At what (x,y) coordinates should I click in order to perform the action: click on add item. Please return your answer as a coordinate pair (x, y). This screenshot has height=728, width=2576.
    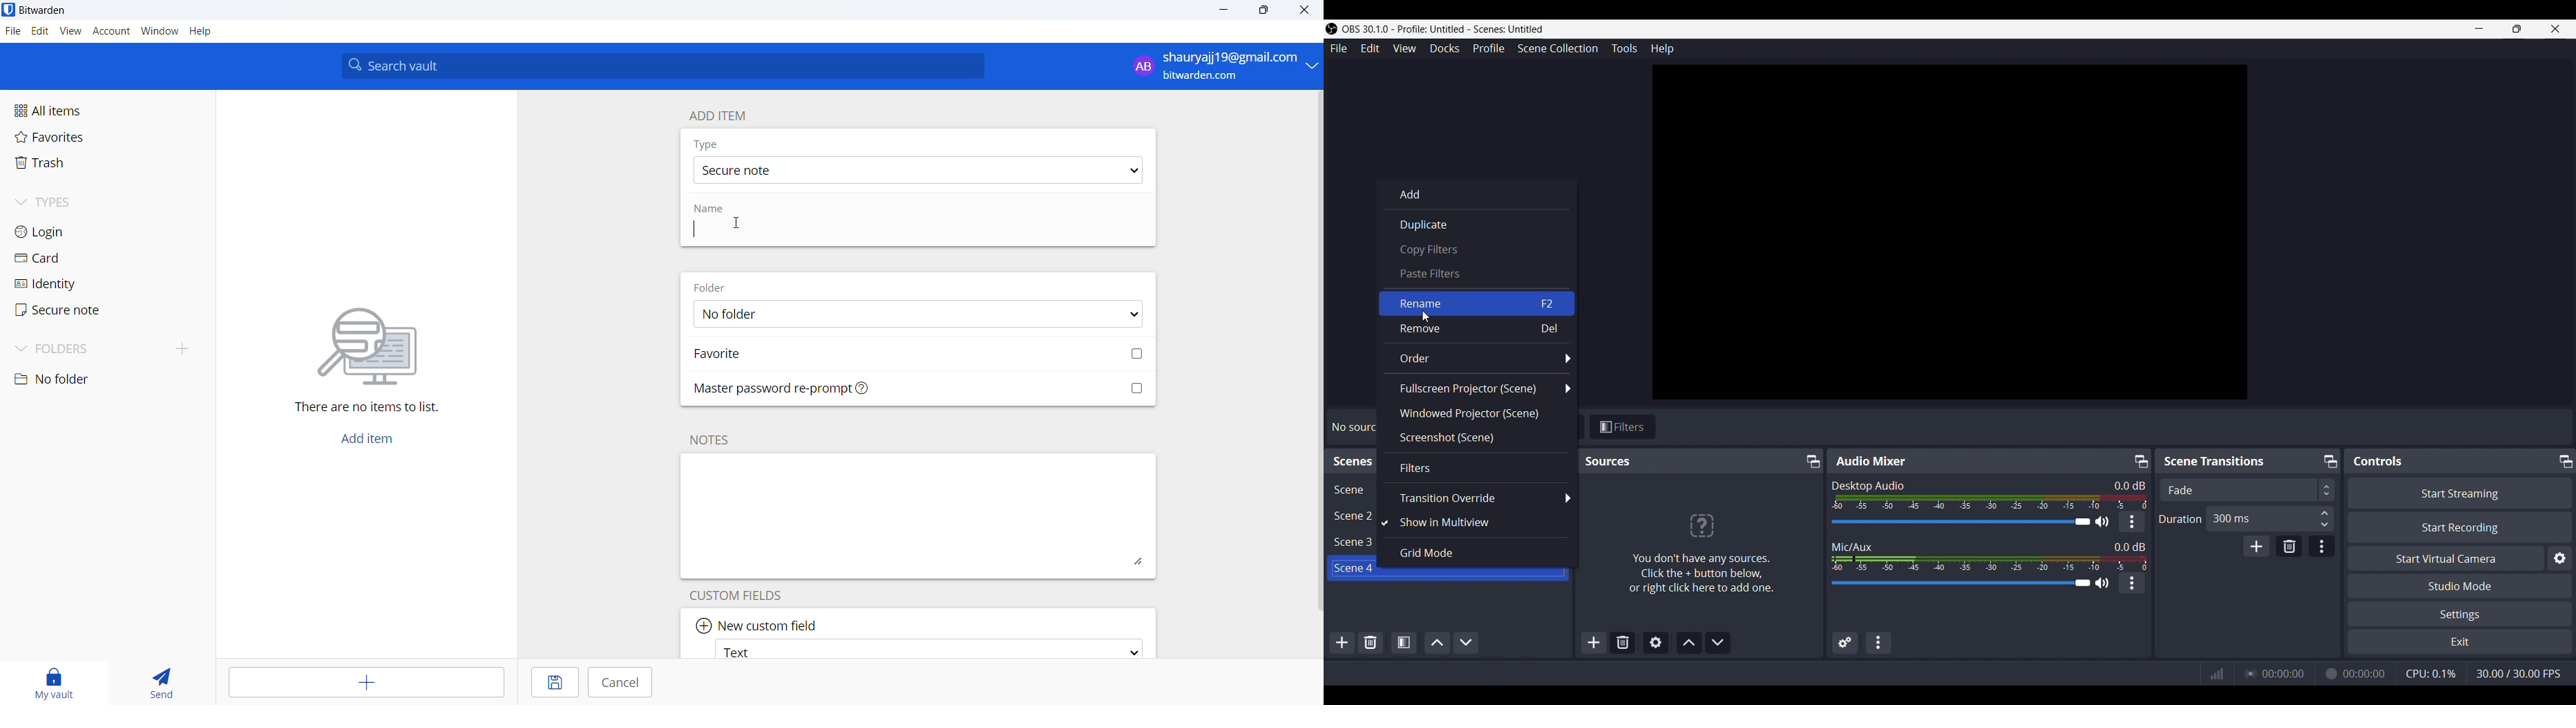
    Looking at the image, I should click on (717, 115).